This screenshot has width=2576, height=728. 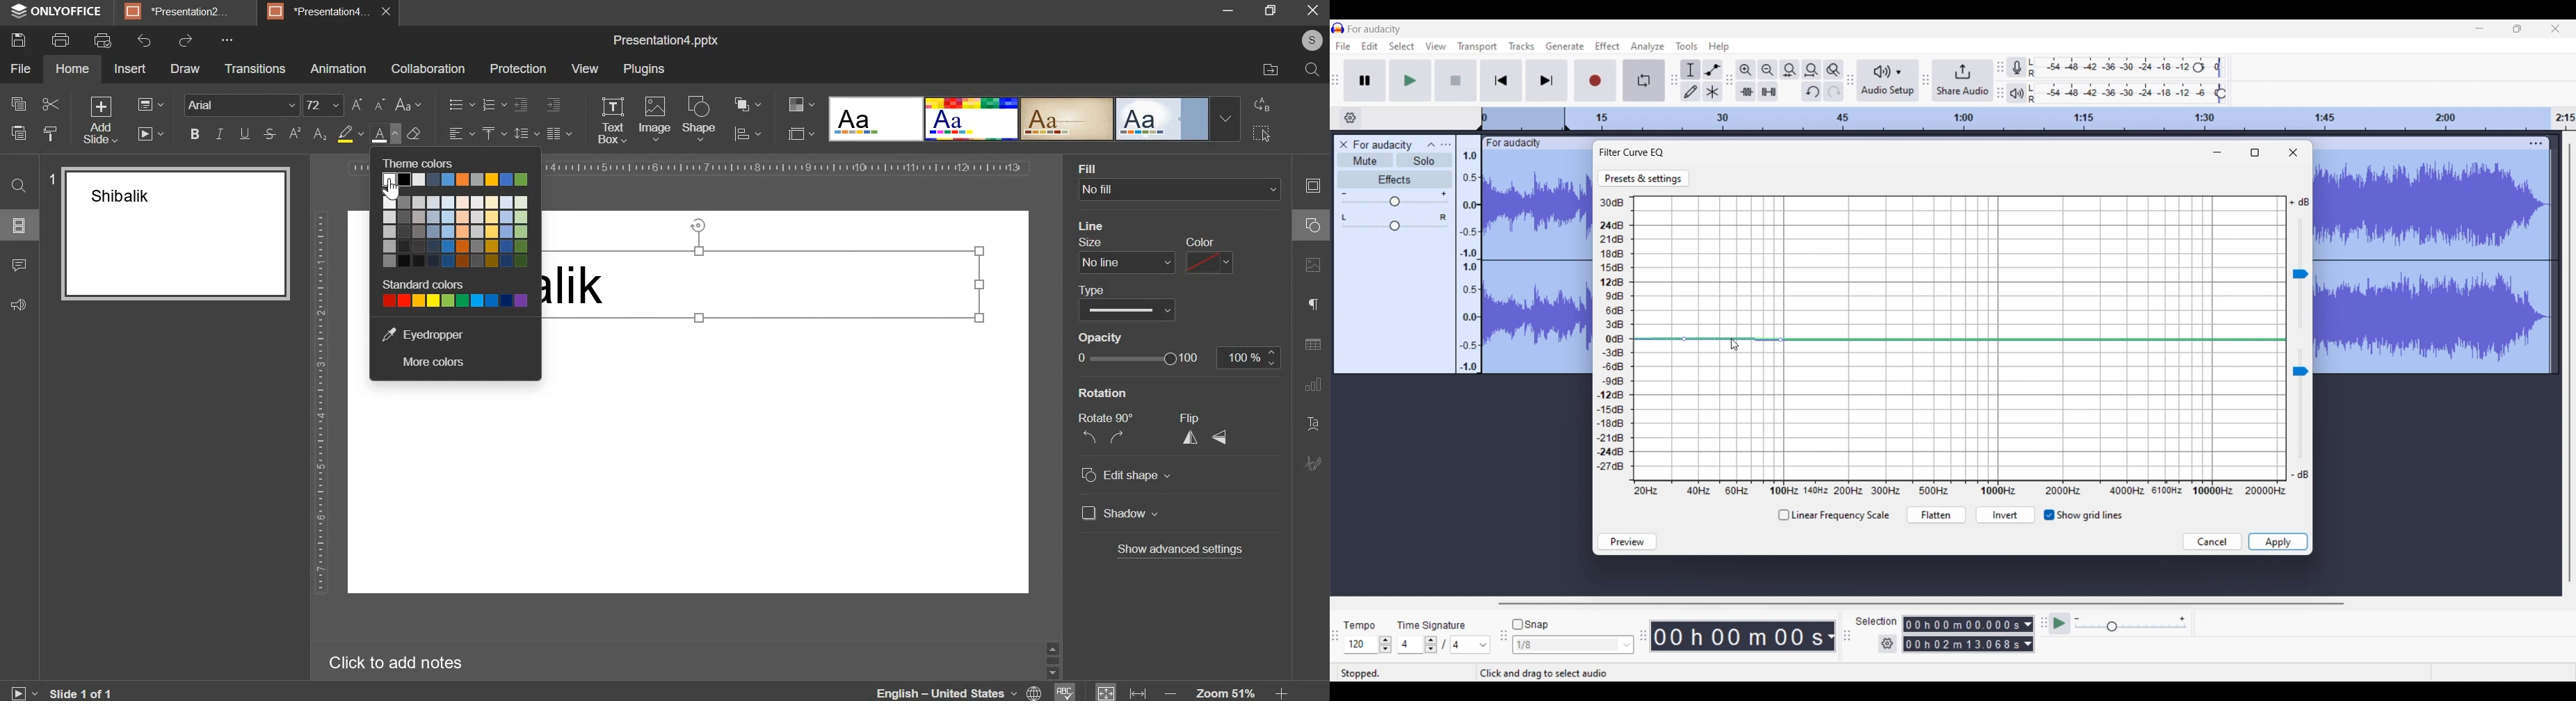 I want to click on Scale to track length of audio, so click(x=2074, y=119).